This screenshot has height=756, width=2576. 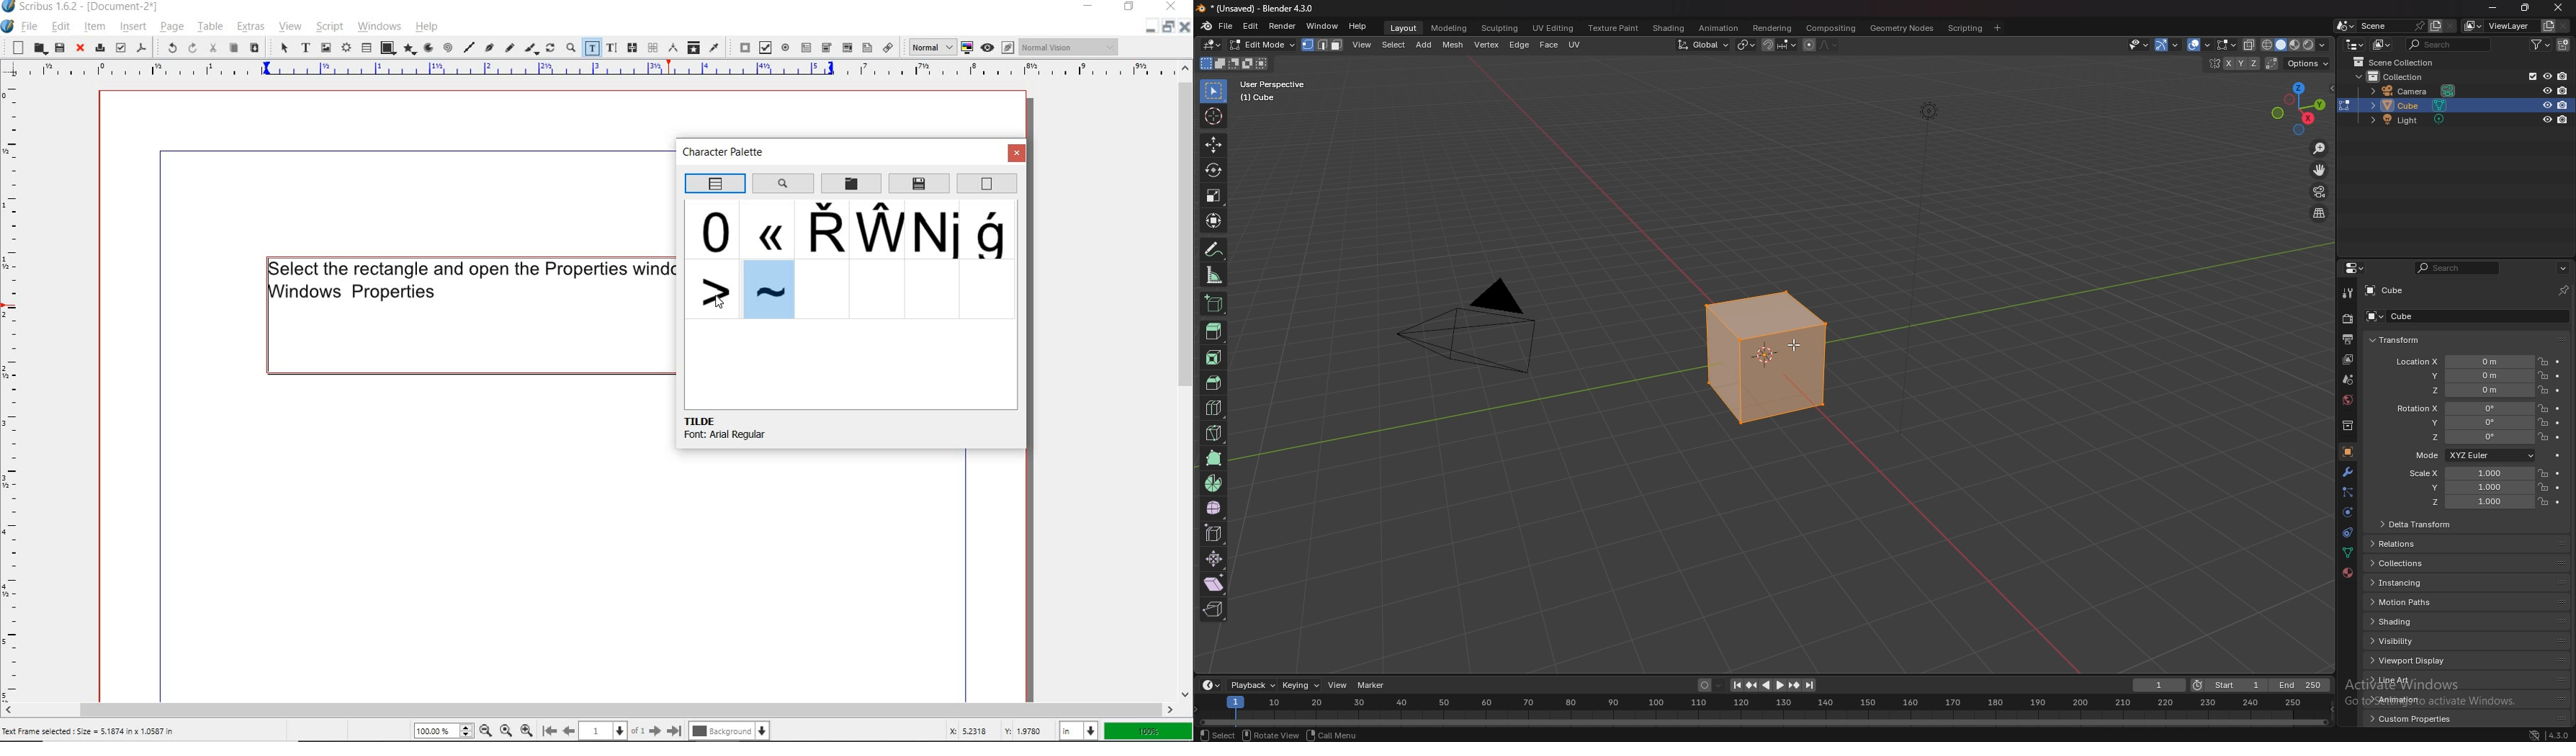 What do you see at coordinates (253, 28) in the screenshot?
I see `extras` at bounding box center [253, 28].